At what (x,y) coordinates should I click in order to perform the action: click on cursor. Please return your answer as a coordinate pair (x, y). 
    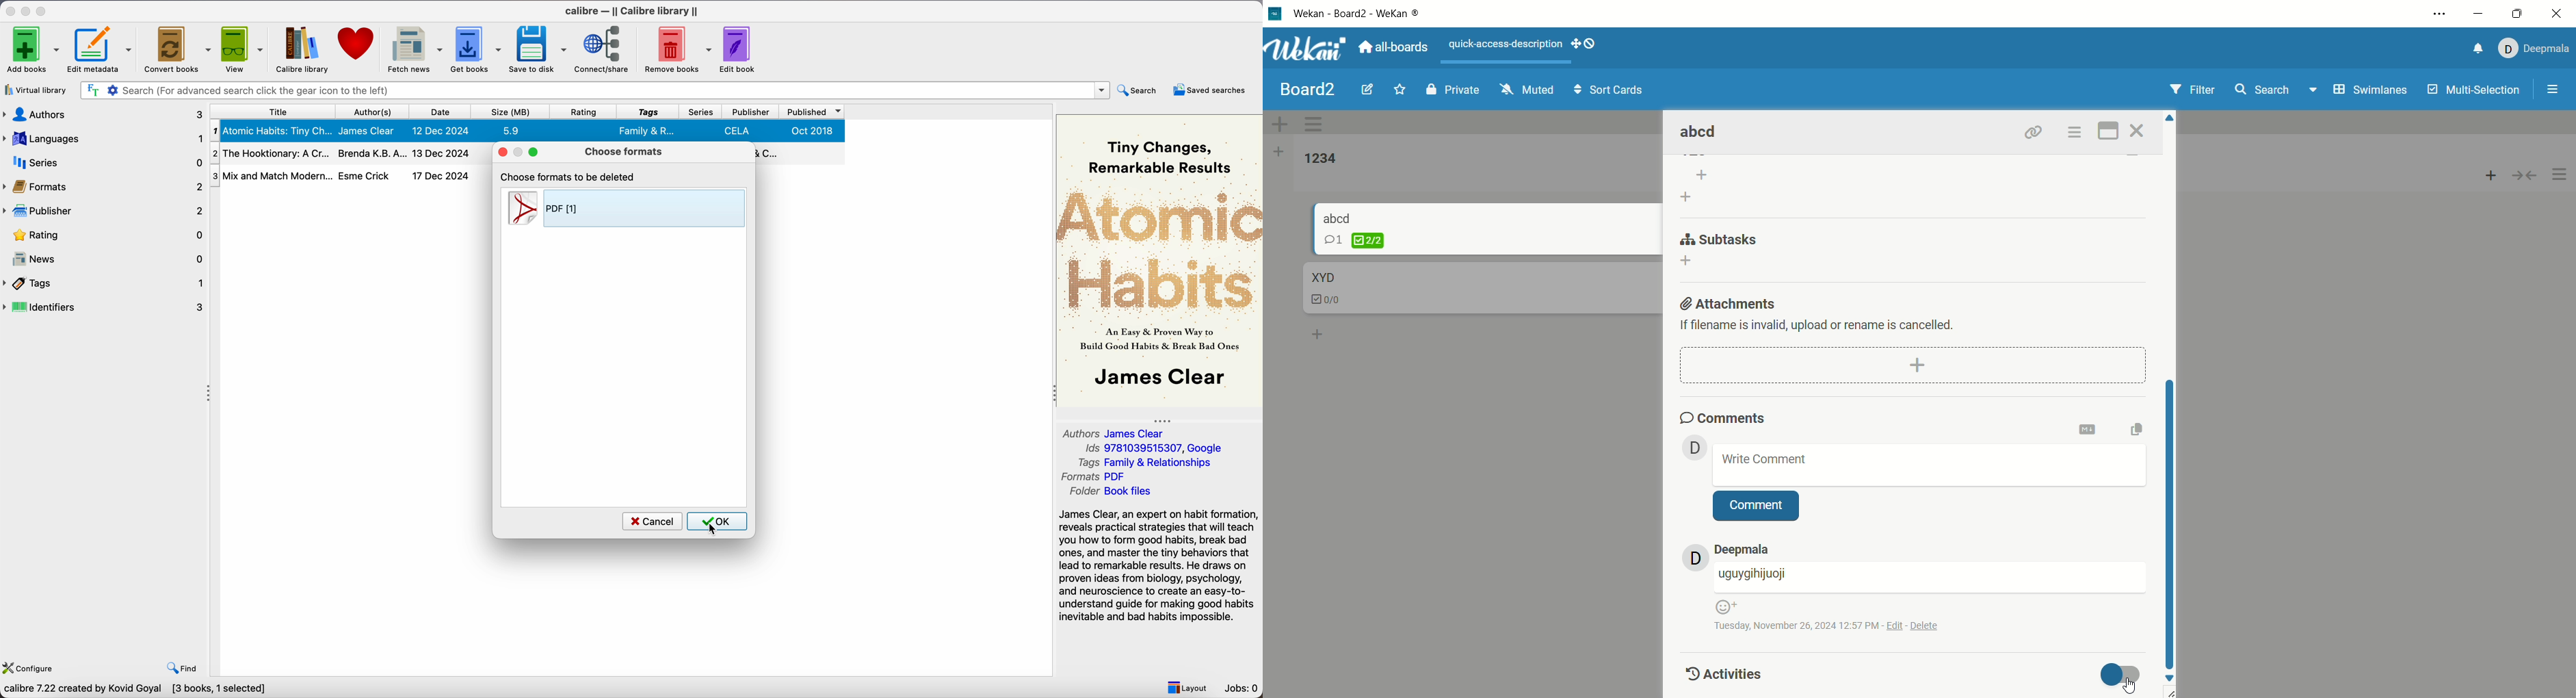
    Looking at the image, I should click on (714, 530).